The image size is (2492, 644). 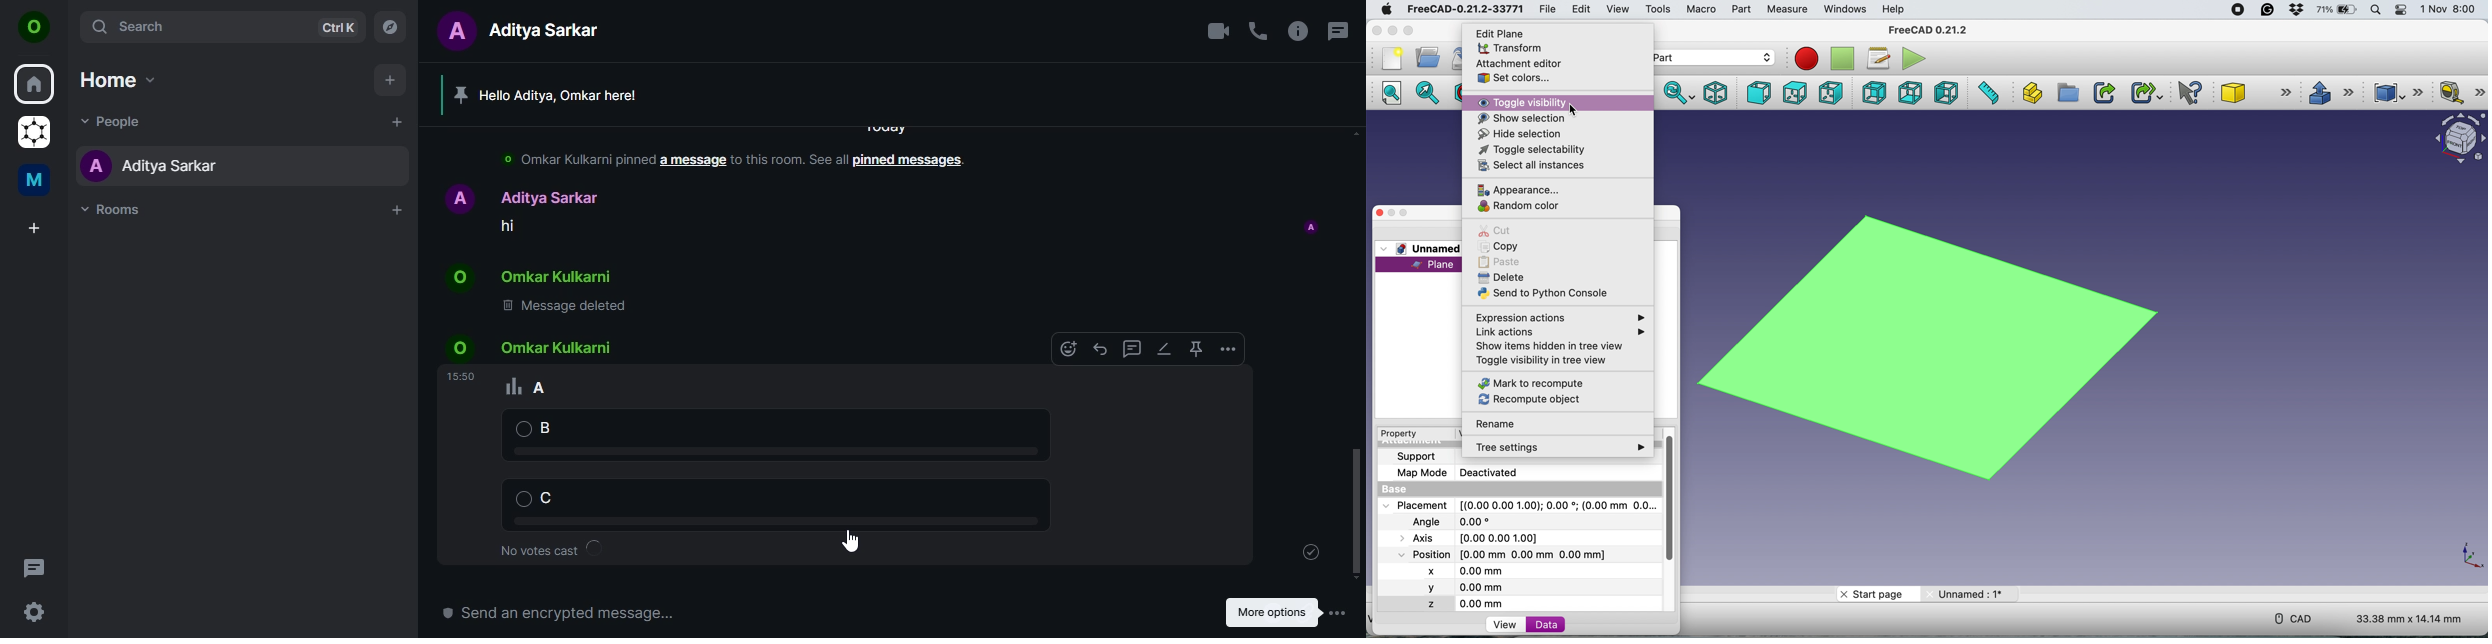 What do you see at coordinates (1790, 9) in the screenshot?
I see `measure` at bounding box center [1790, 9].